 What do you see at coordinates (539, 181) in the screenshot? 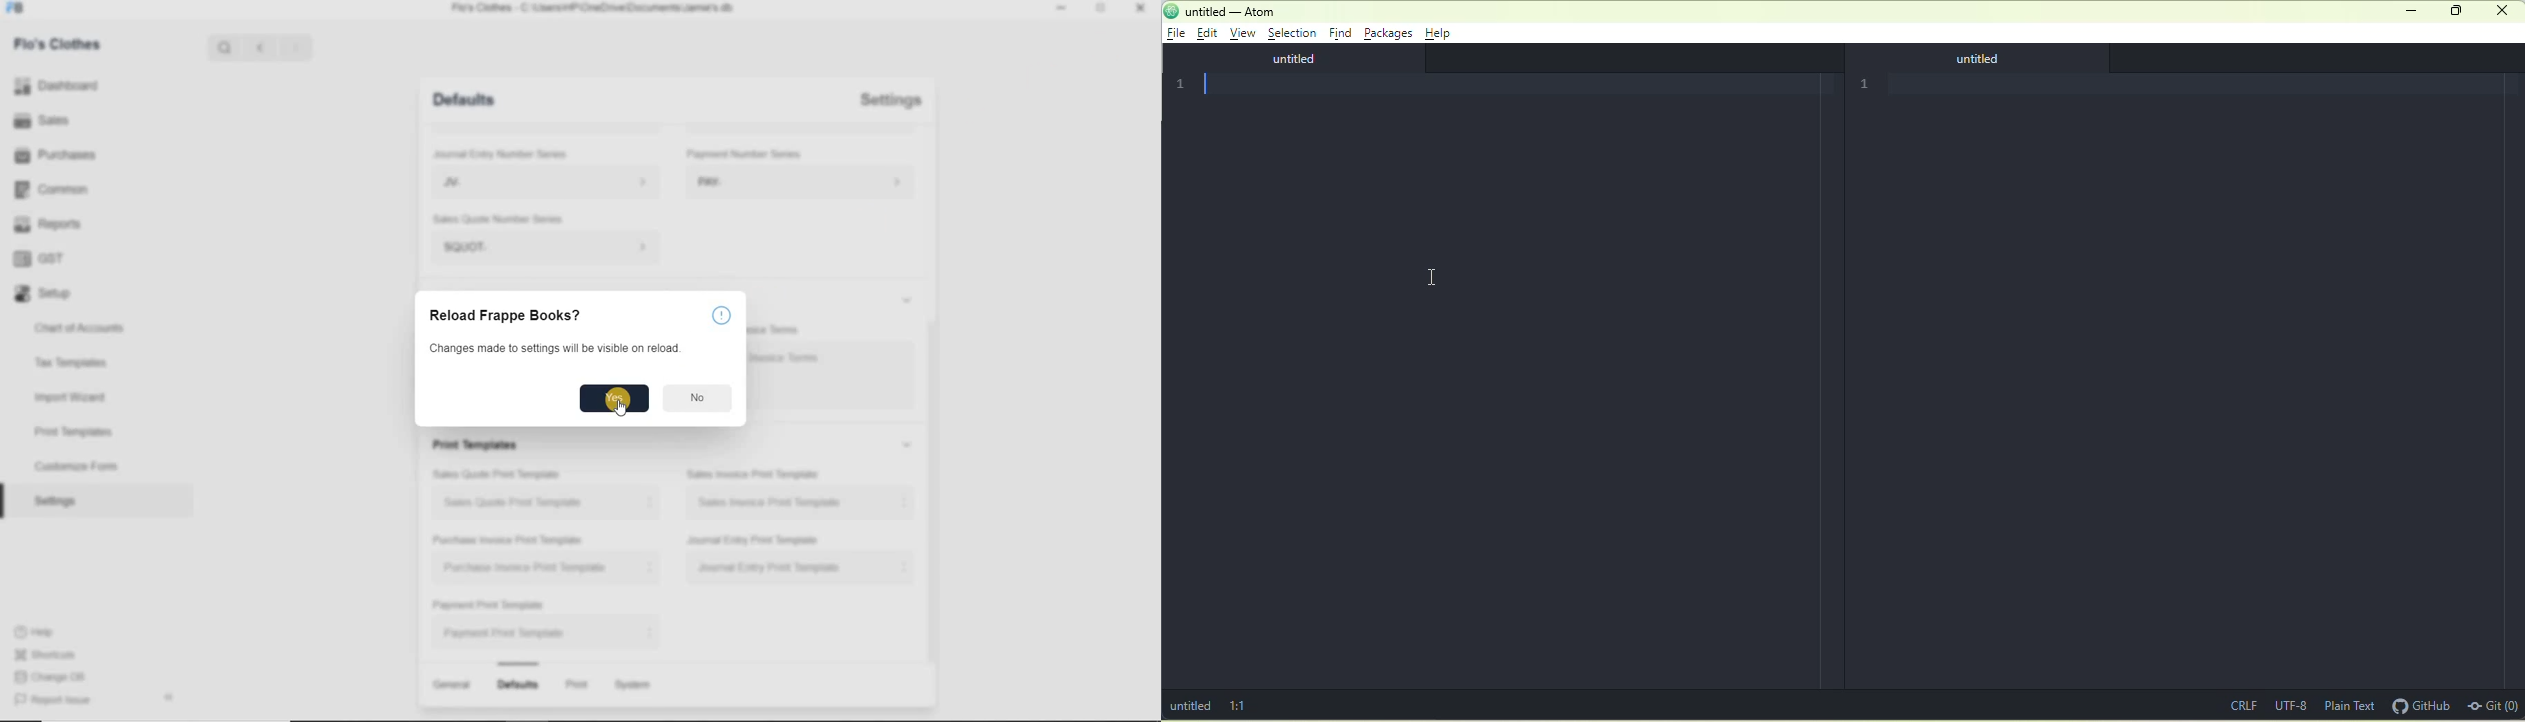
I see `JV` at bounding box center [539, 181].